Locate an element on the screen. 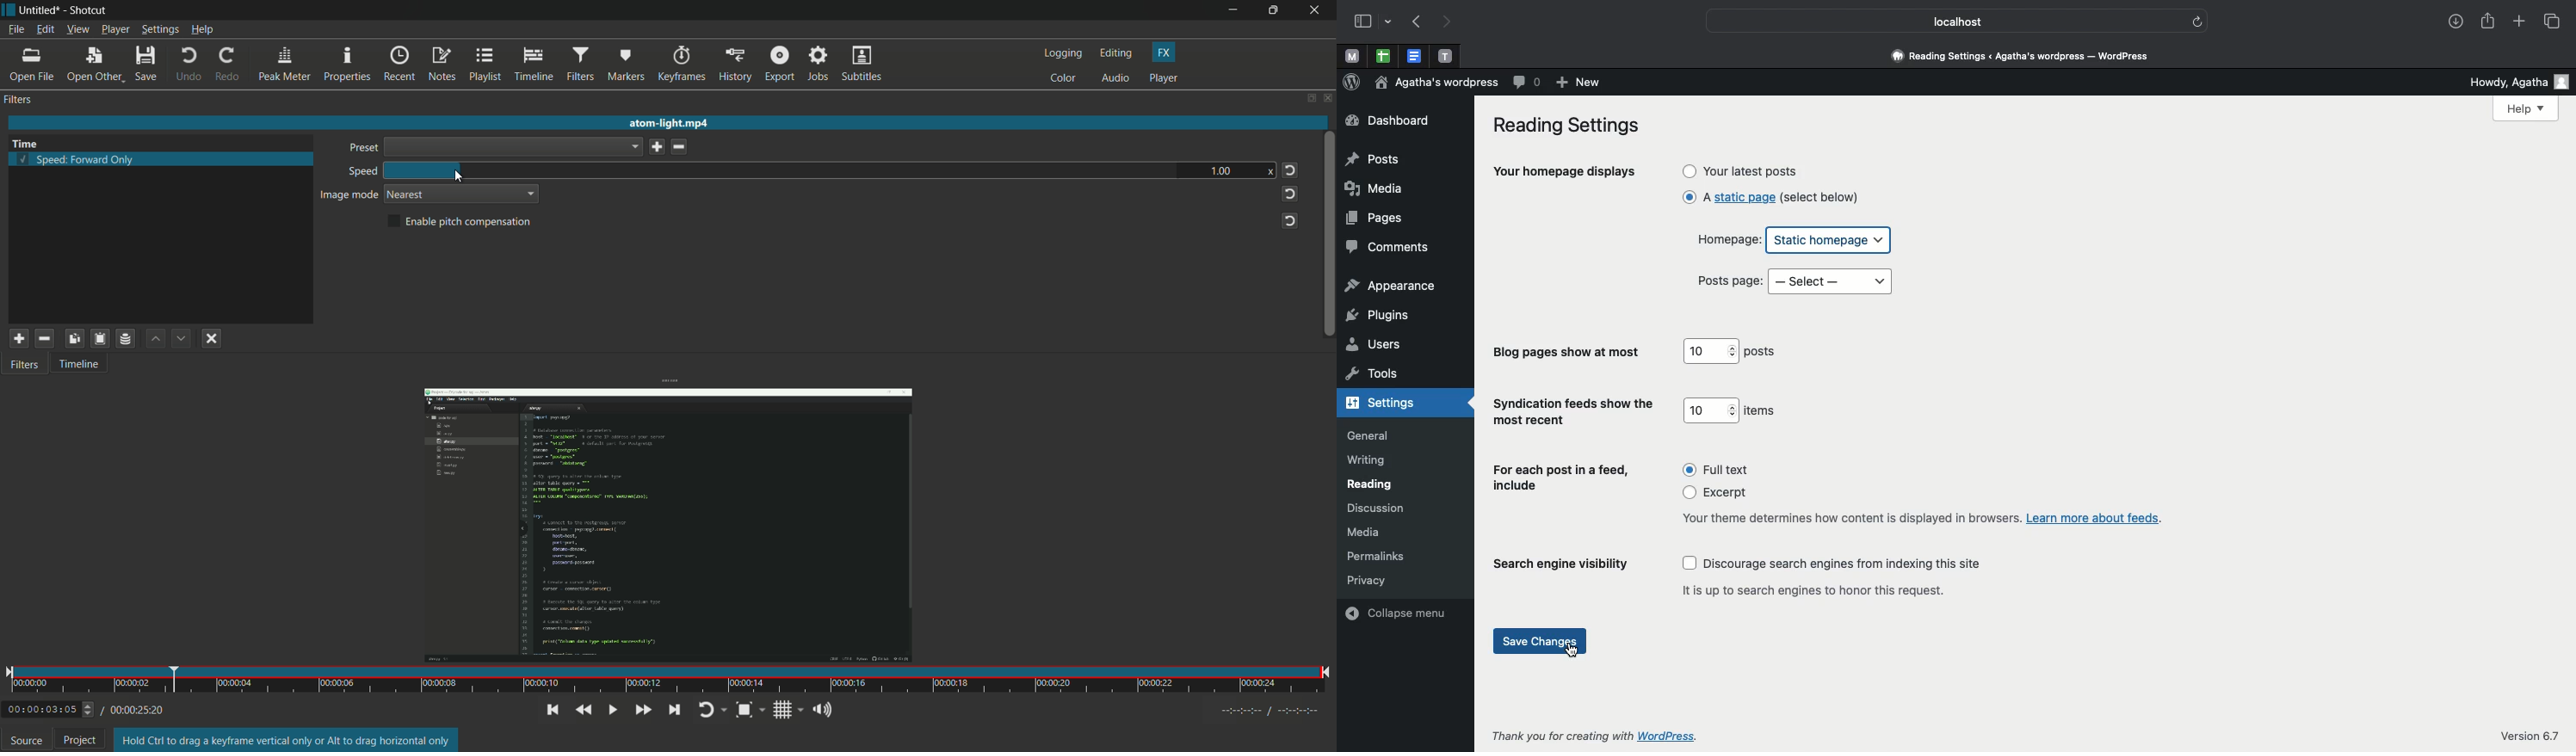  Help is located at coordinates (2525, 109).